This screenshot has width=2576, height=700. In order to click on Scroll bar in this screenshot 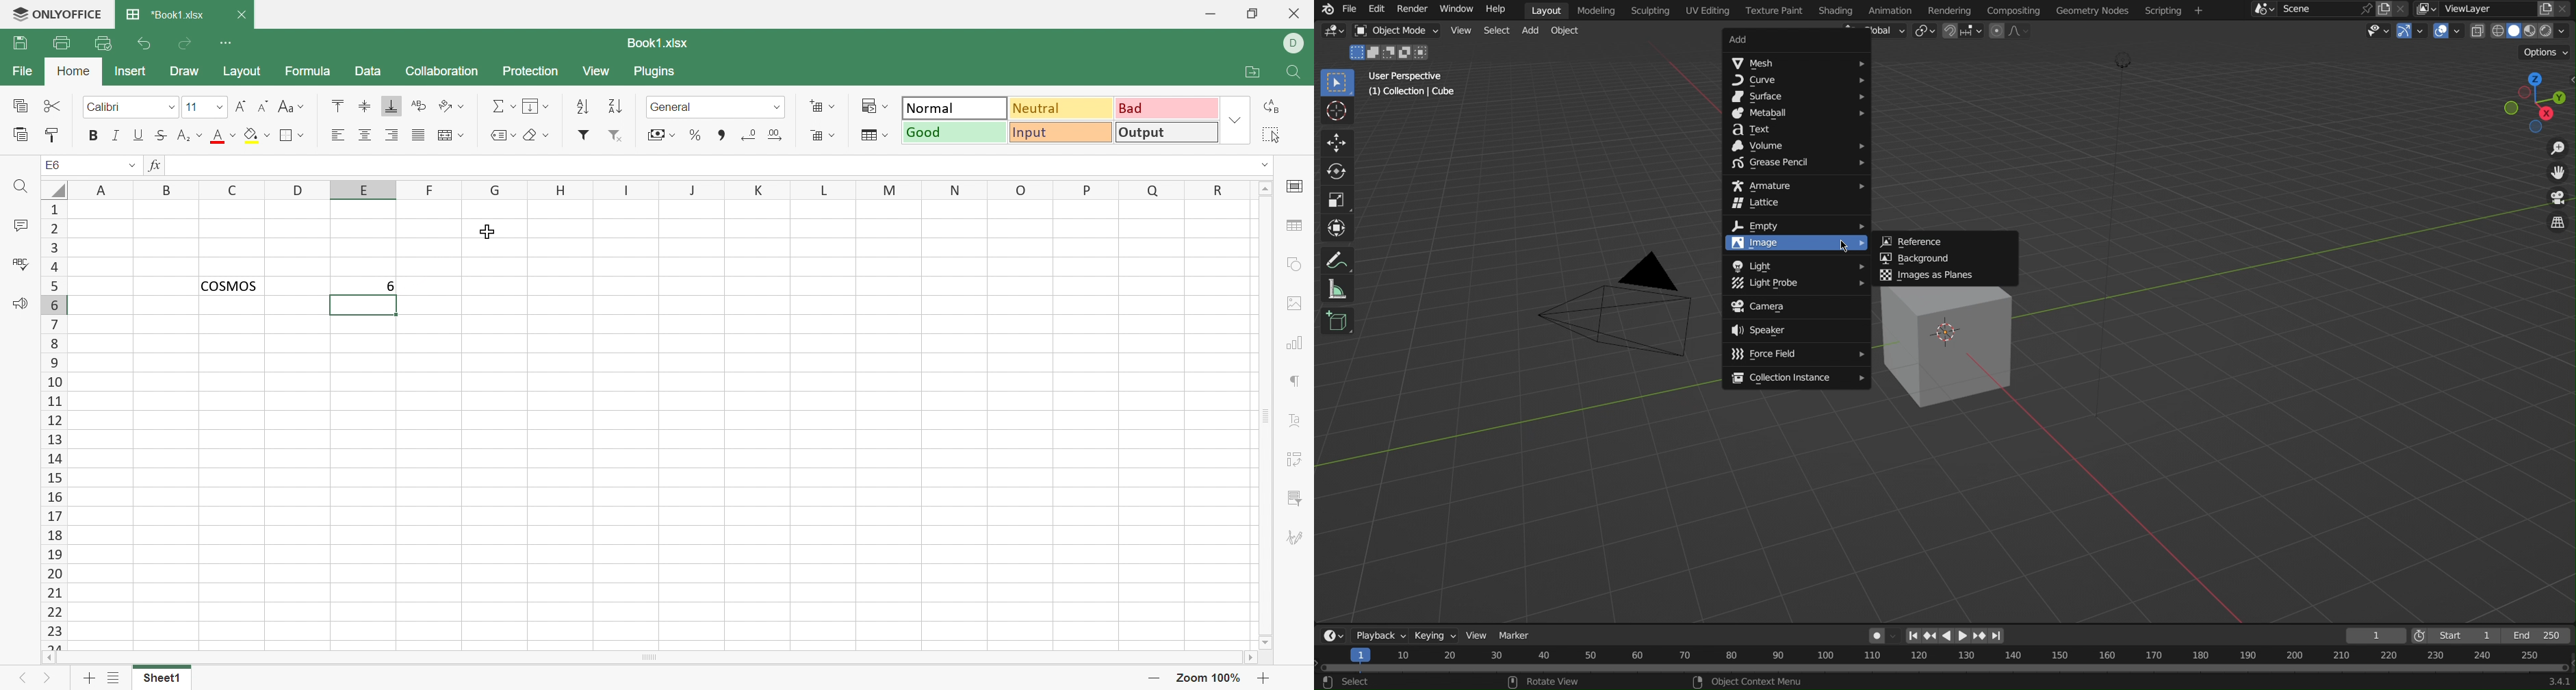, I will do `click(648, 658)`.